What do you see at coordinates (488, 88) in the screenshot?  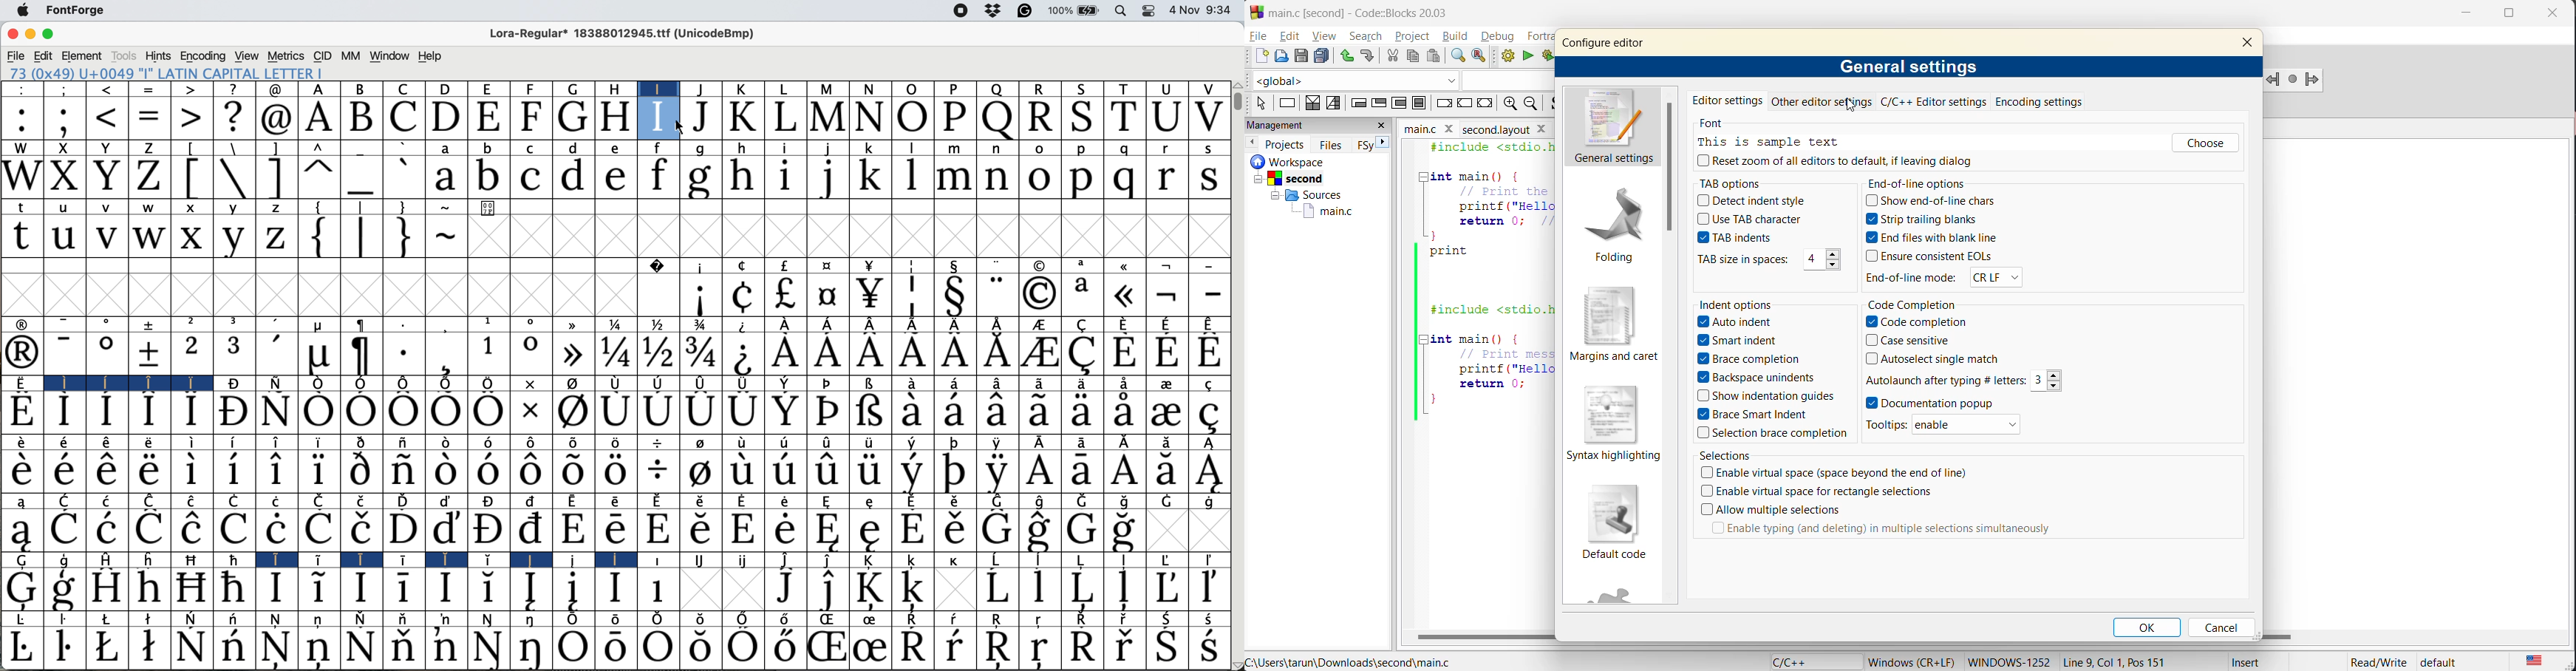 I see `E` at bounding box center [488, 88].